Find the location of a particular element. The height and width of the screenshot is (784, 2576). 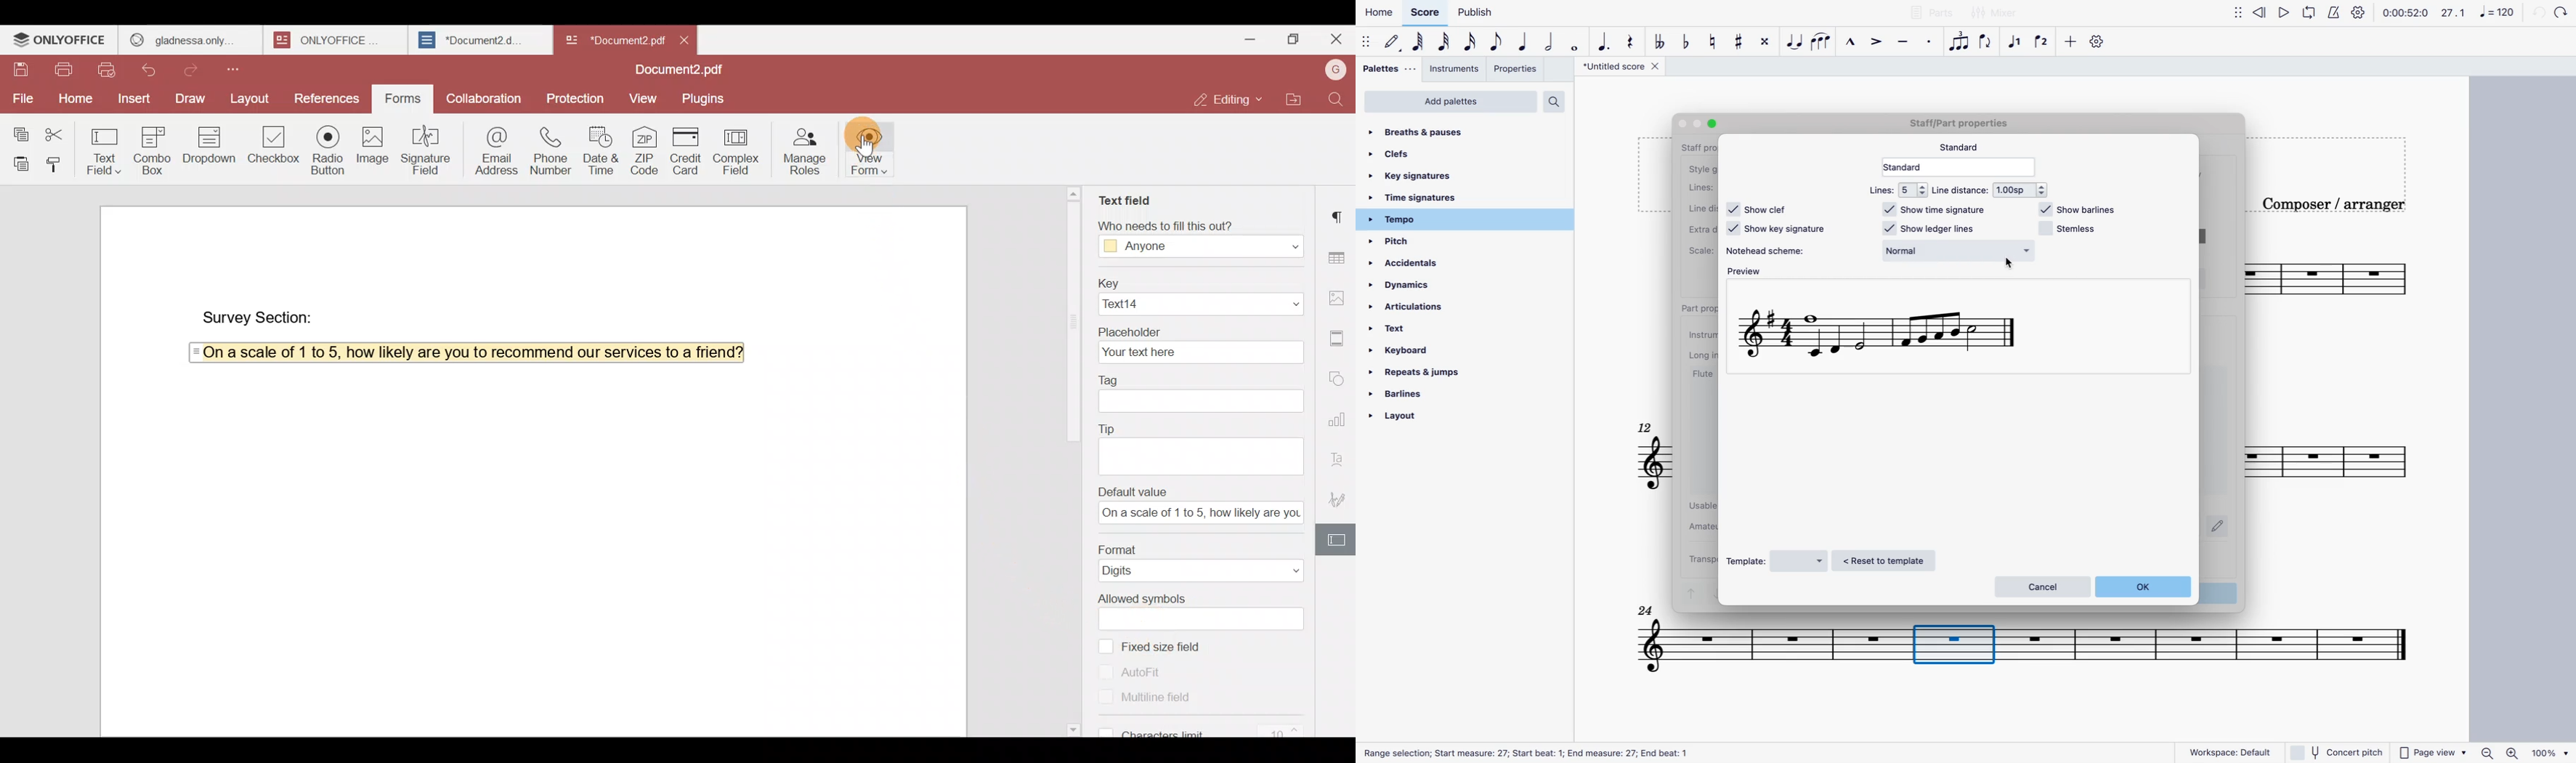

File is located at coordinates (22, 98).